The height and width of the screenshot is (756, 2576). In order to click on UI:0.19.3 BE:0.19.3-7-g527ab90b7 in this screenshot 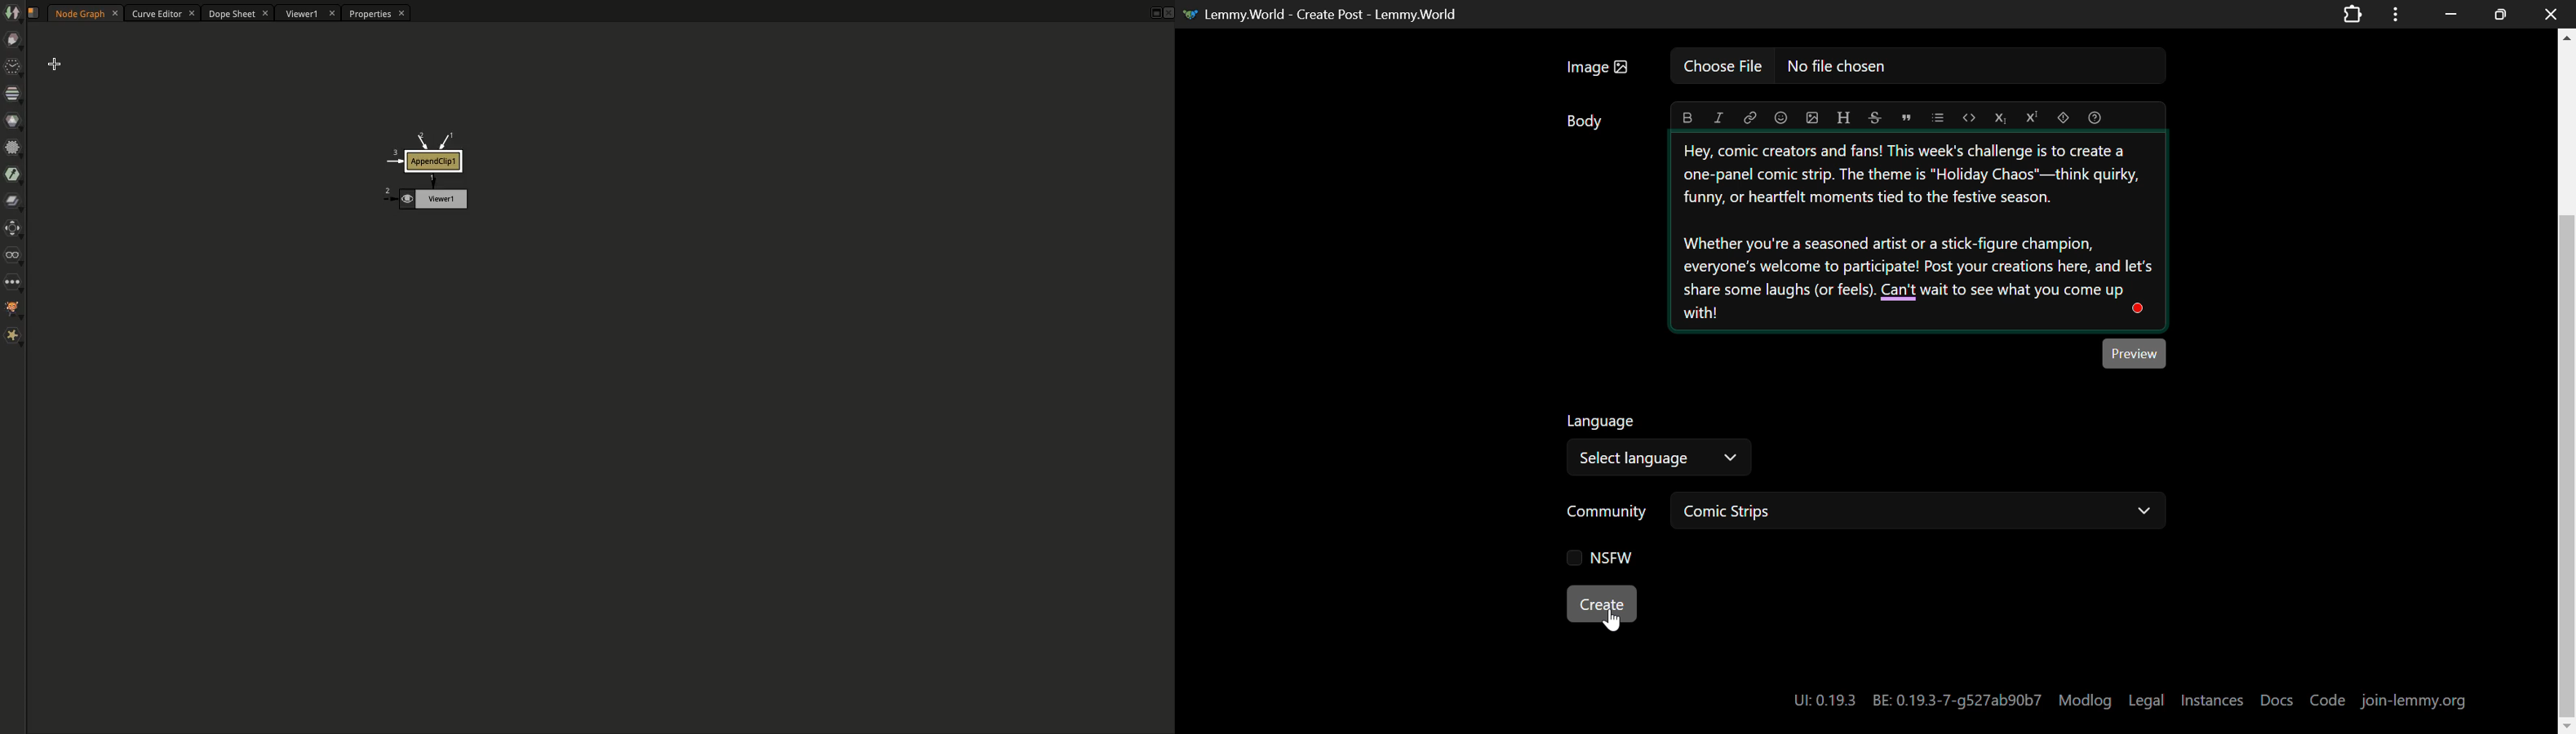, I will do `click(1916, 700)`.